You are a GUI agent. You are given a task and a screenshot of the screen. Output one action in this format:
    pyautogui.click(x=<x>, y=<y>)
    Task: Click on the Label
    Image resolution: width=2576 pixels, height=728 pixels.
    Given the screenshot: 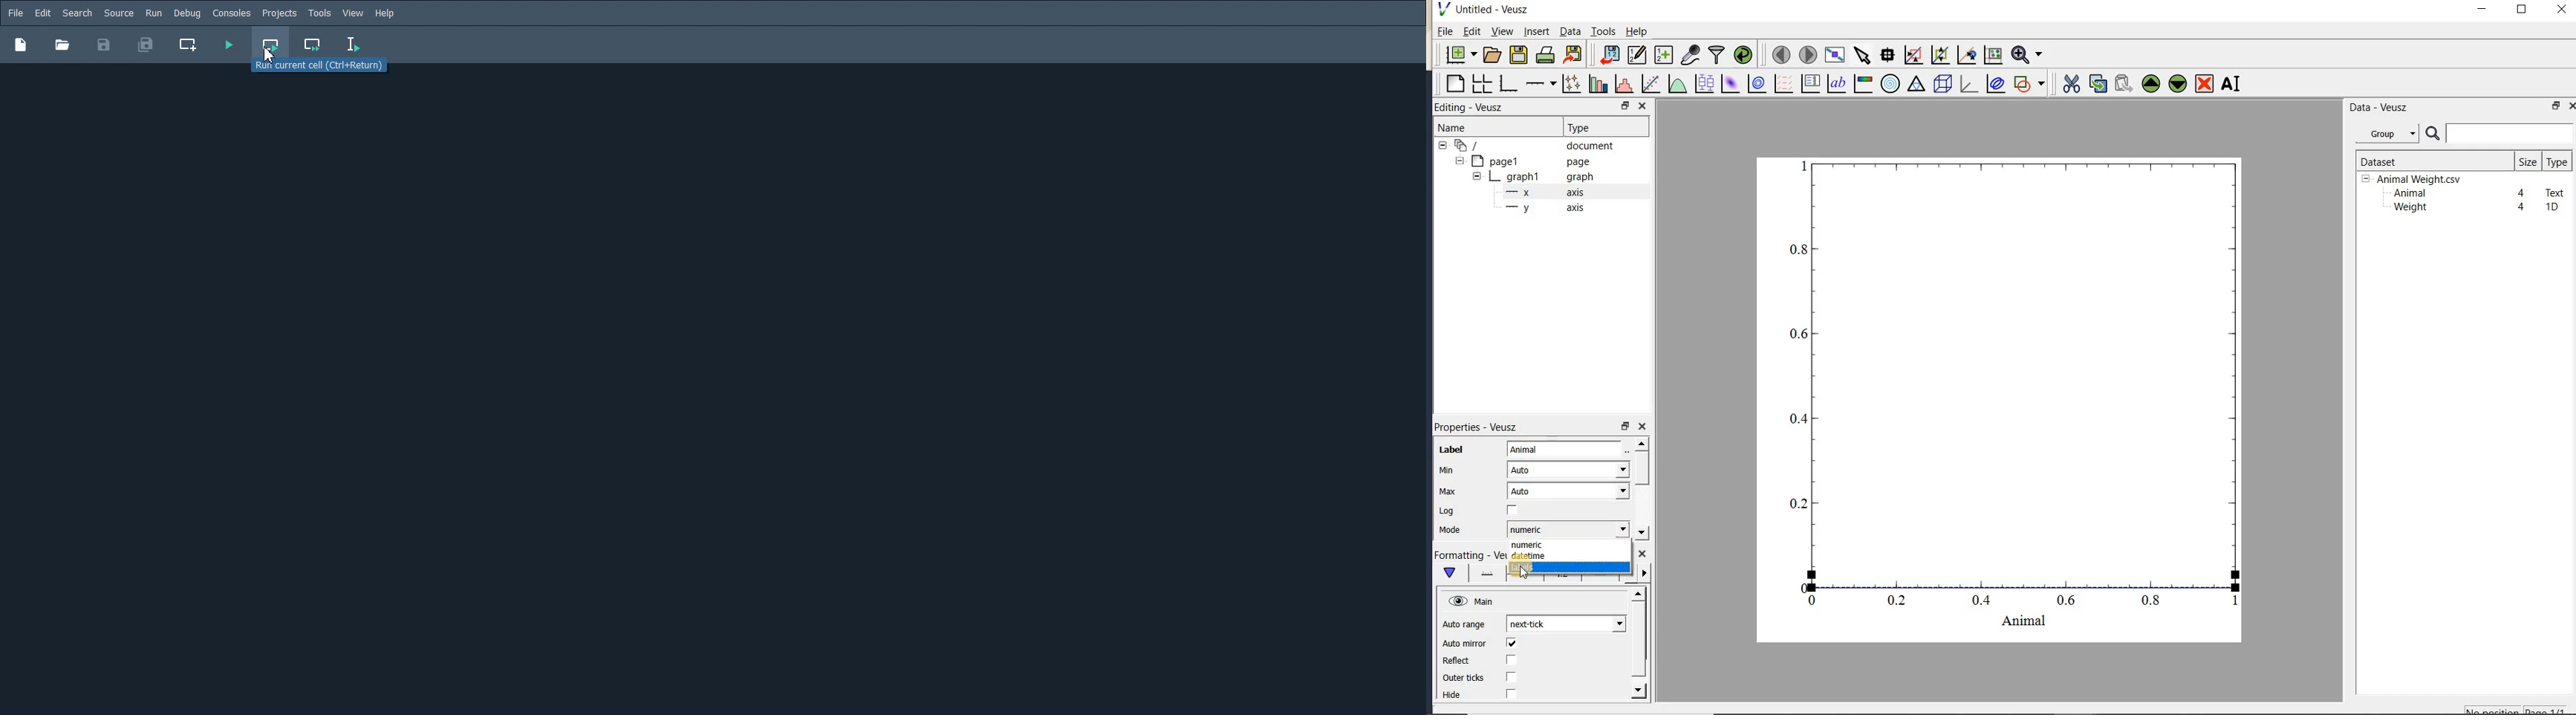 What is the action you would take?
    pyautogui.click(x=1451, y=450)
    